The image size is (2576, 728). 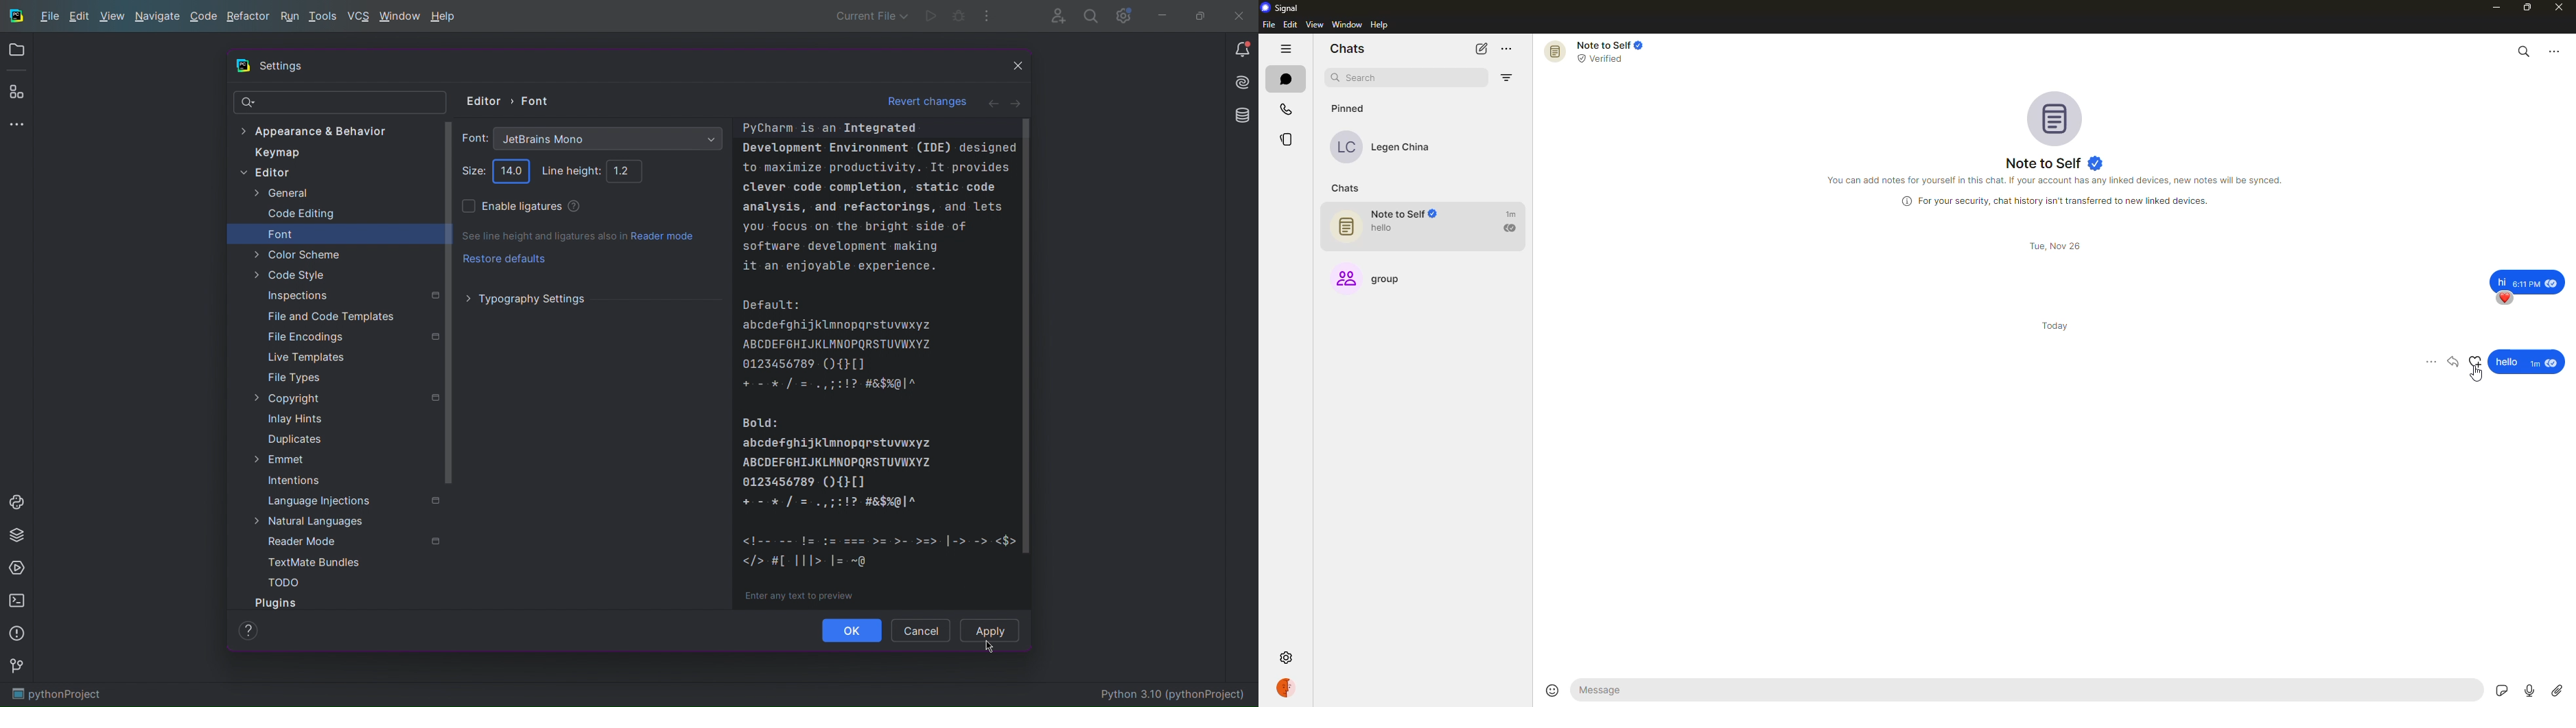 What do you see at coordinates (355, 501) in the screenshot?
I see `Language Injections` at bounding box center [355, 501].